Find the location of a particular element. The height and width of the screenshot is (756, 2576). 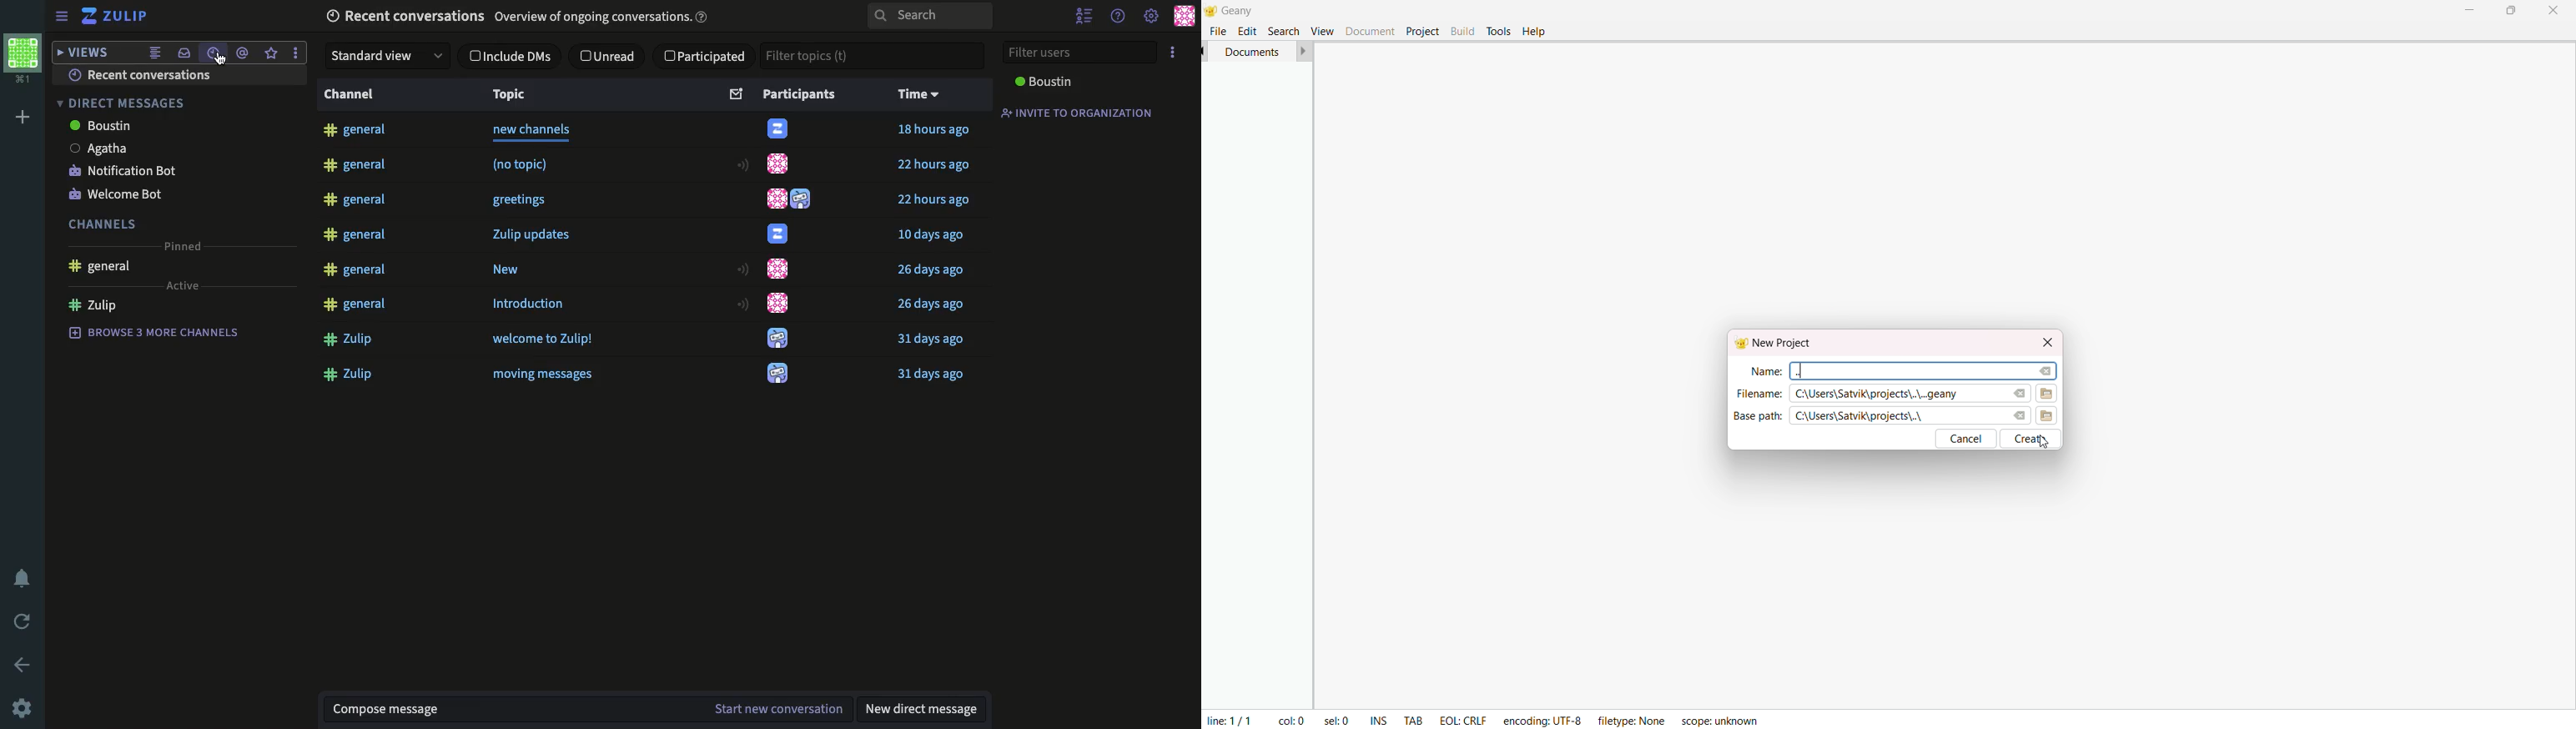

welcome to zulip is located at coordinates (546, 342).